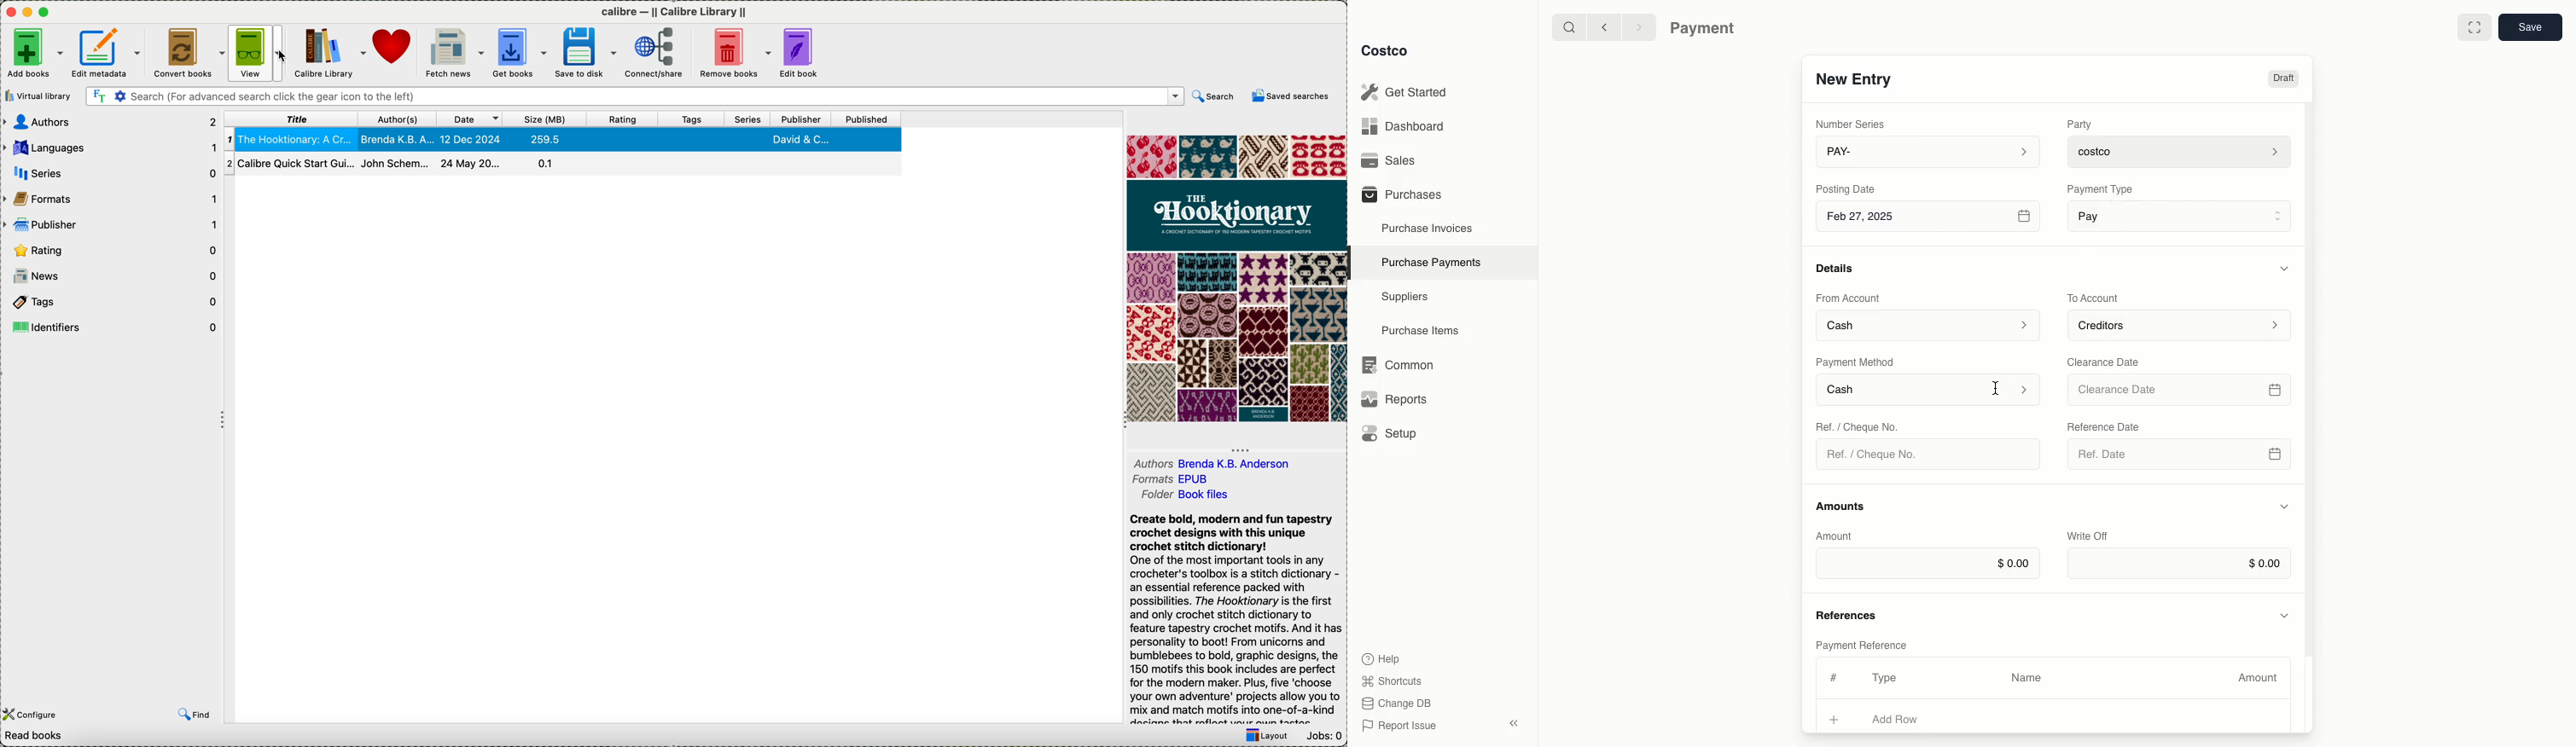 This screenshot has height=756, width=2576. I want to click on $0.00, so click(2179, 564).